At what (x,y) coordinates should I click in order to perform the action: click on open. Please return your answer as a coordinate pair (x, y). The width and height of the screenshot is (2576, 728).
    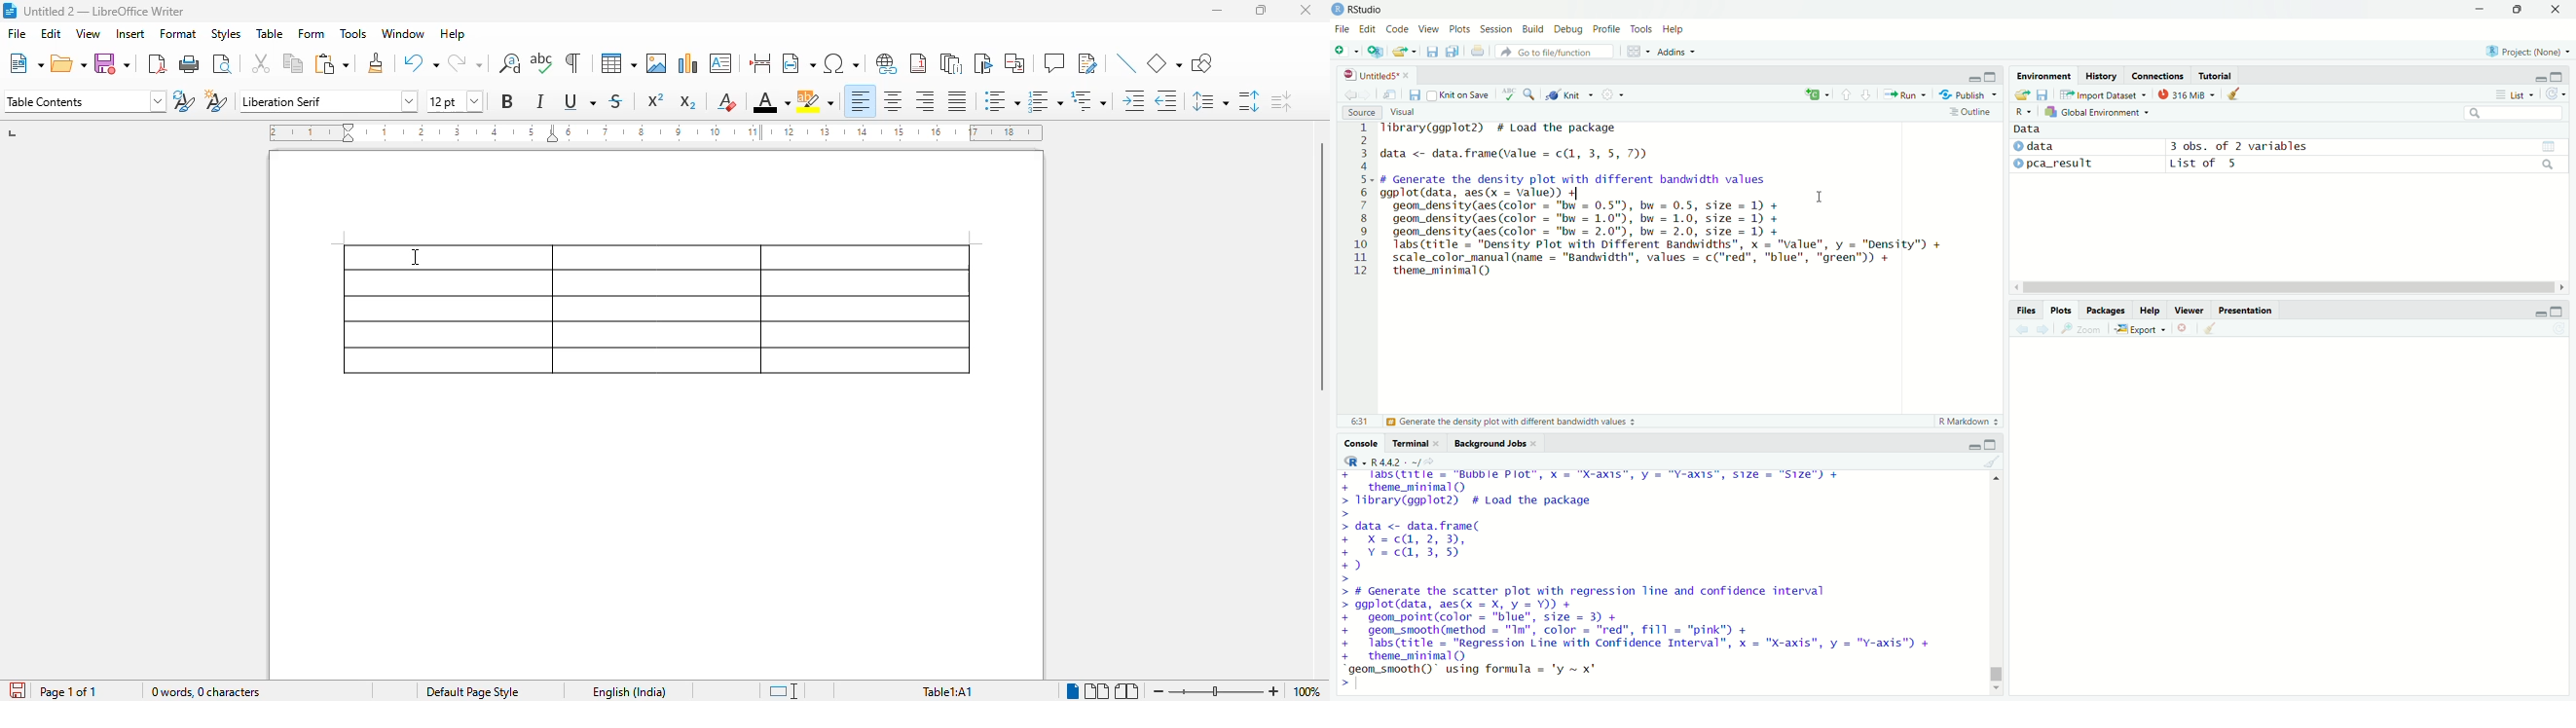
    Looking at the image, I should click on (68, 63).